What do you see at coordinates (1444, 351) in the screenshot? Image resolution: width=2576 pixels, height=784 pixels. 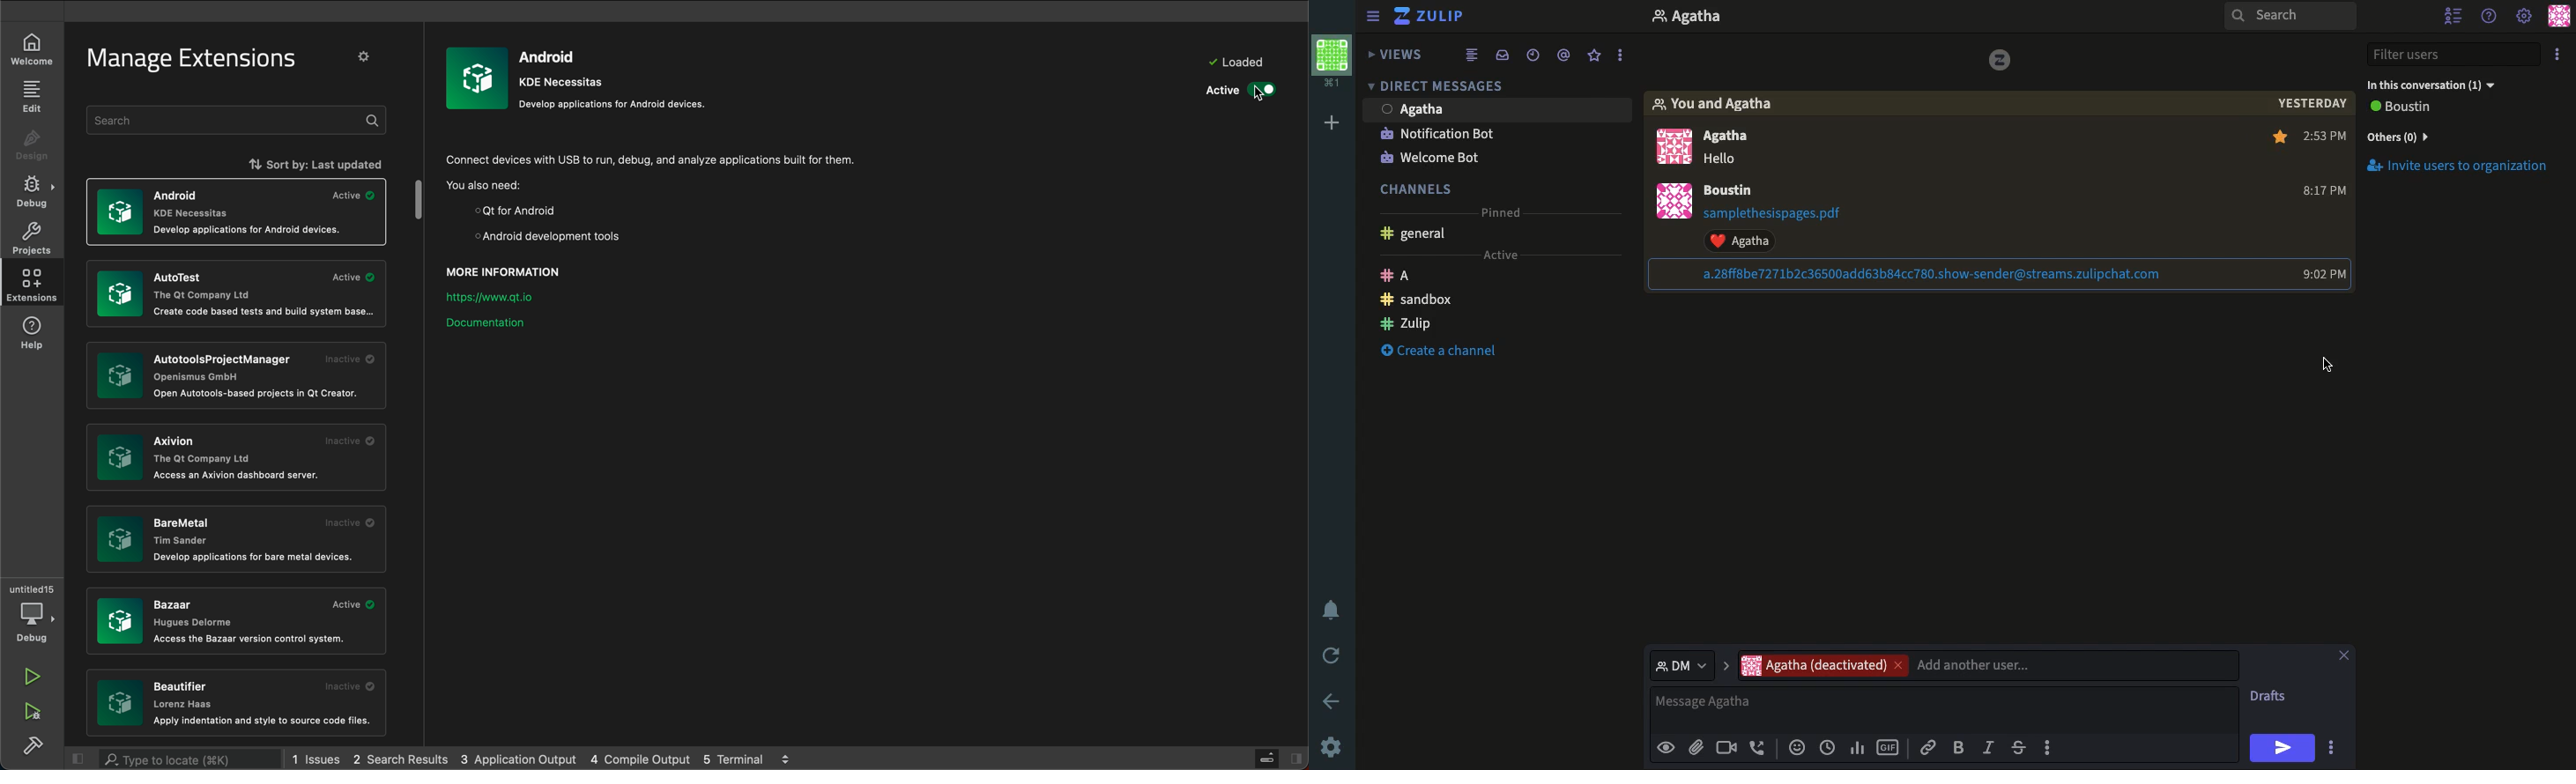 I see `Create a channel` at bounding box center [1444, 351].